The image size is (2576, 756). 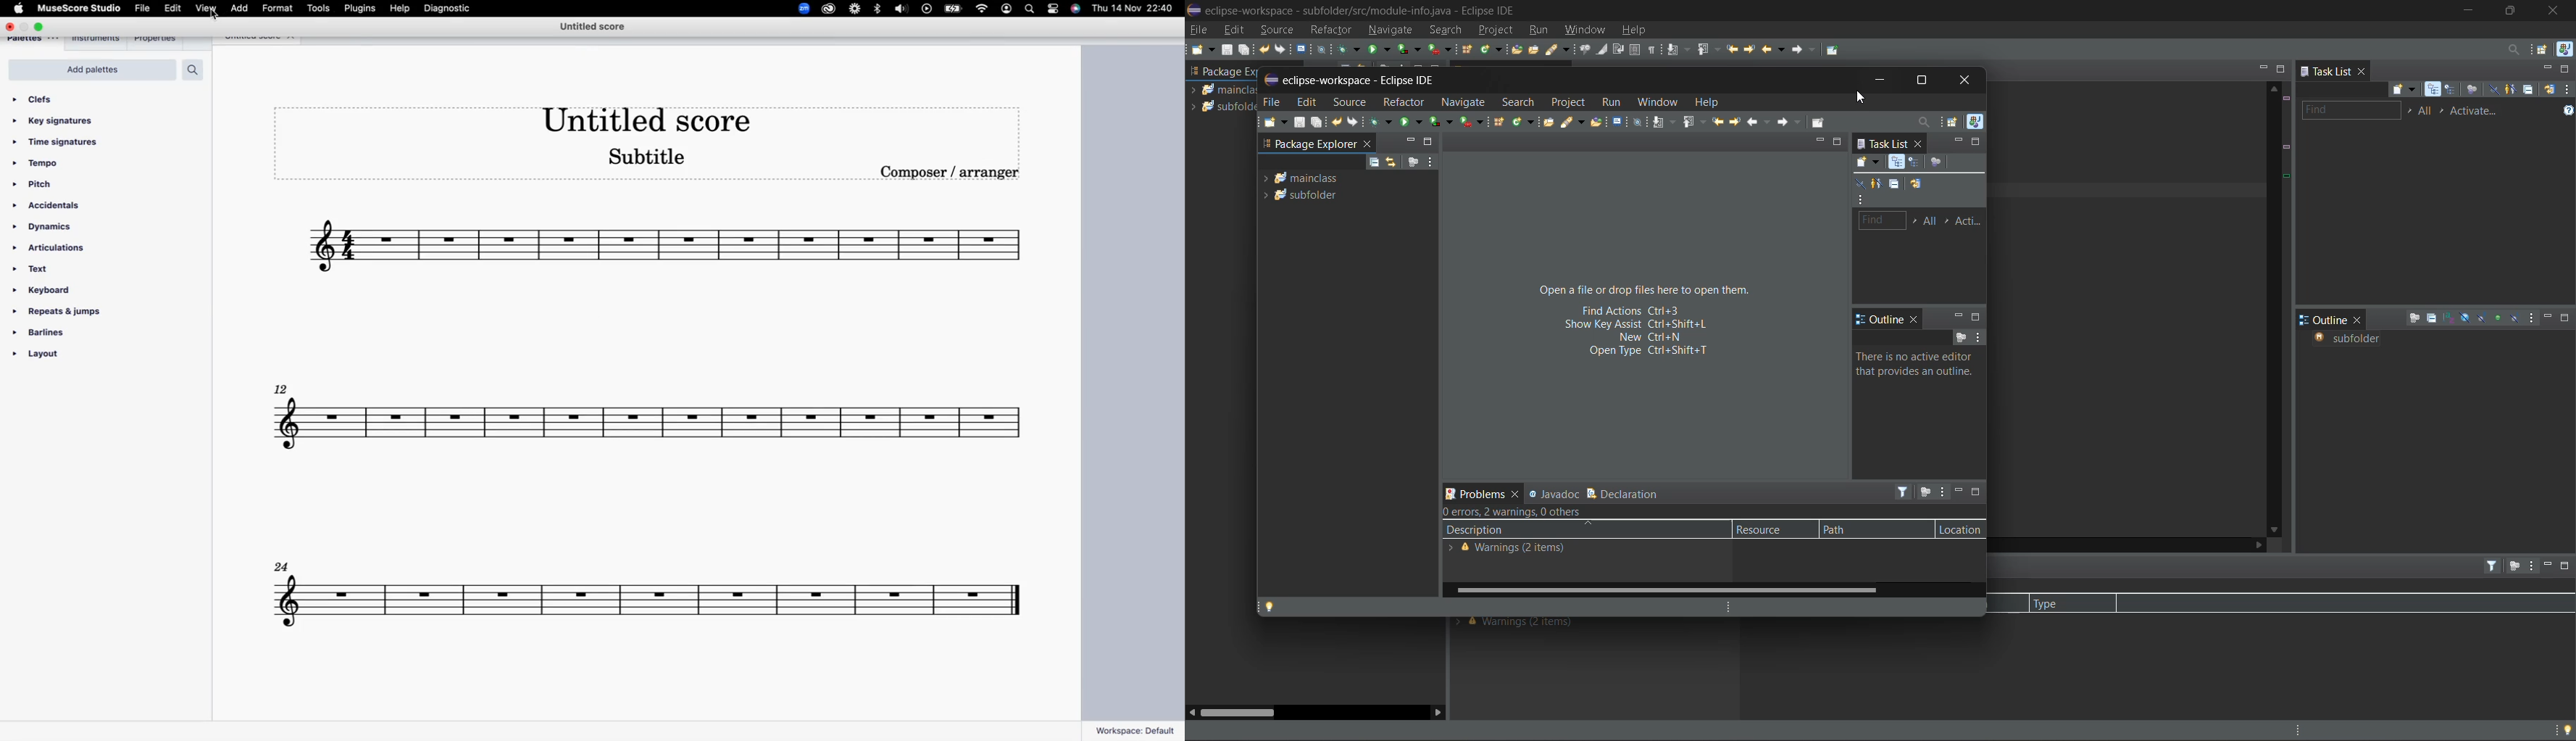 I want to click on maximize, so click(x=1976, y=316).